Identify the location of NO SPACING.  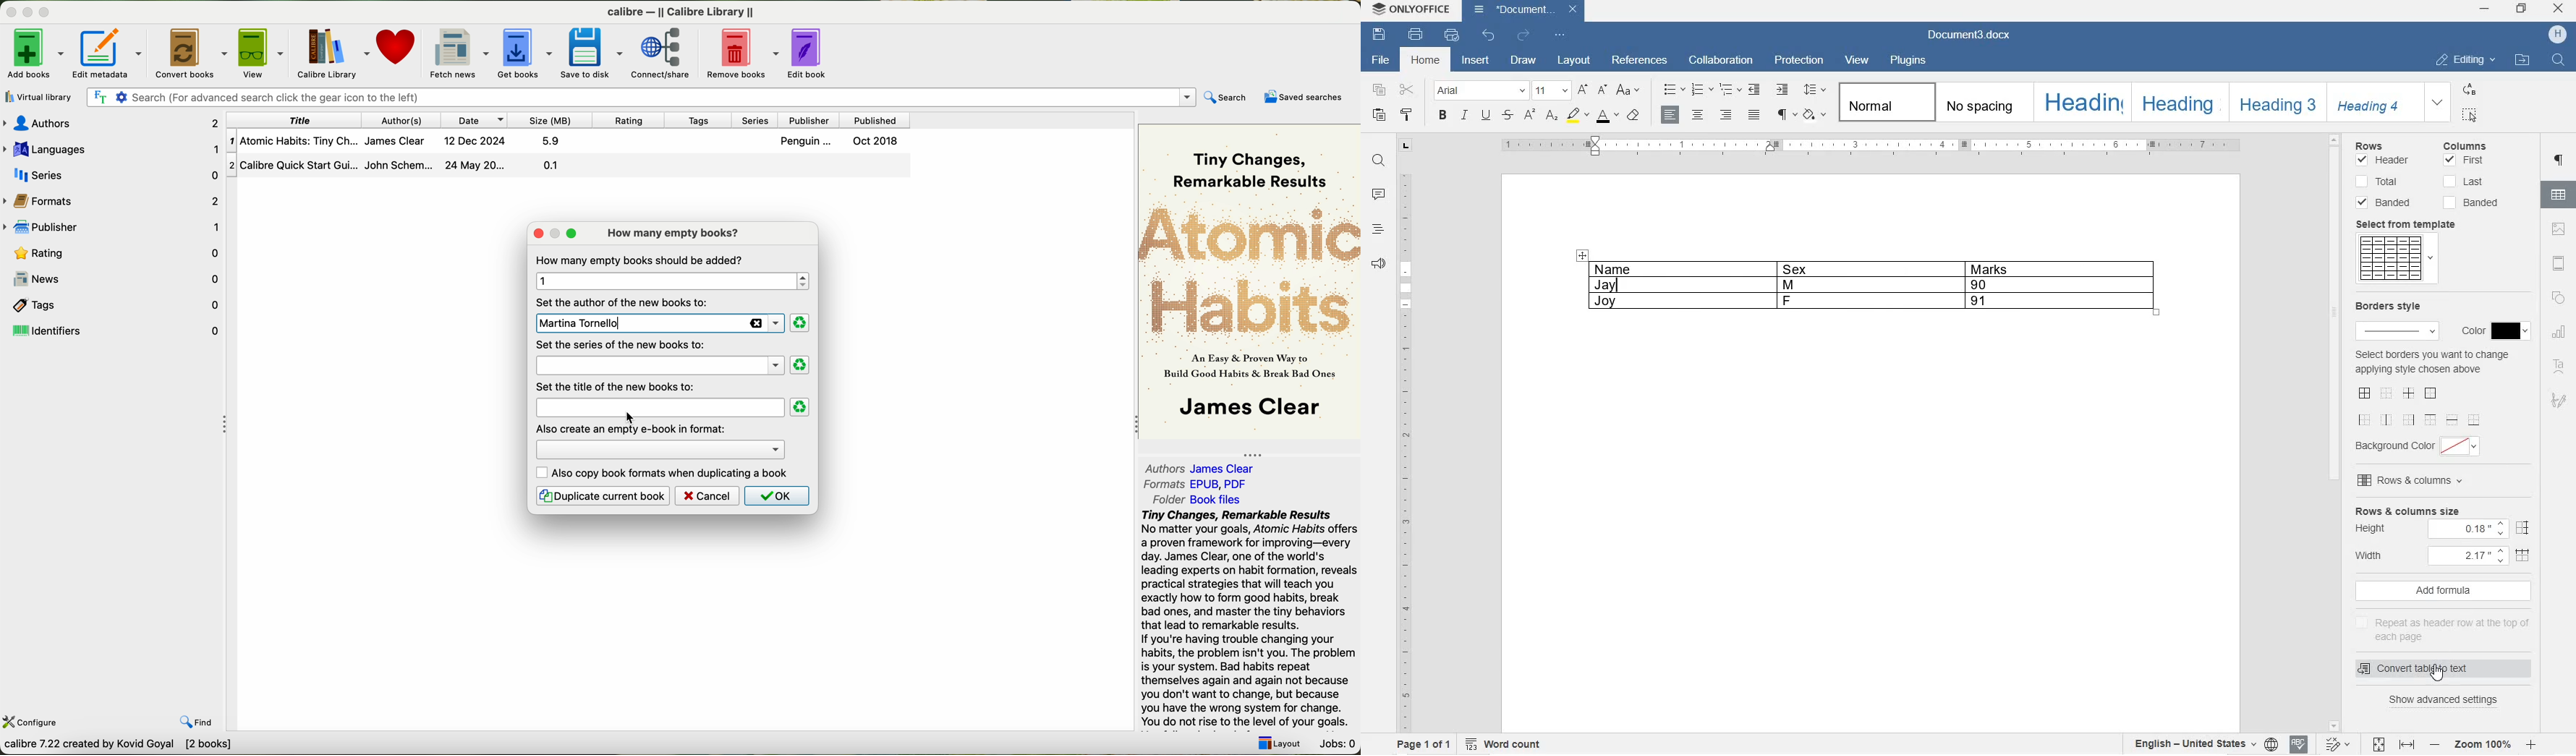
(1981, 102).